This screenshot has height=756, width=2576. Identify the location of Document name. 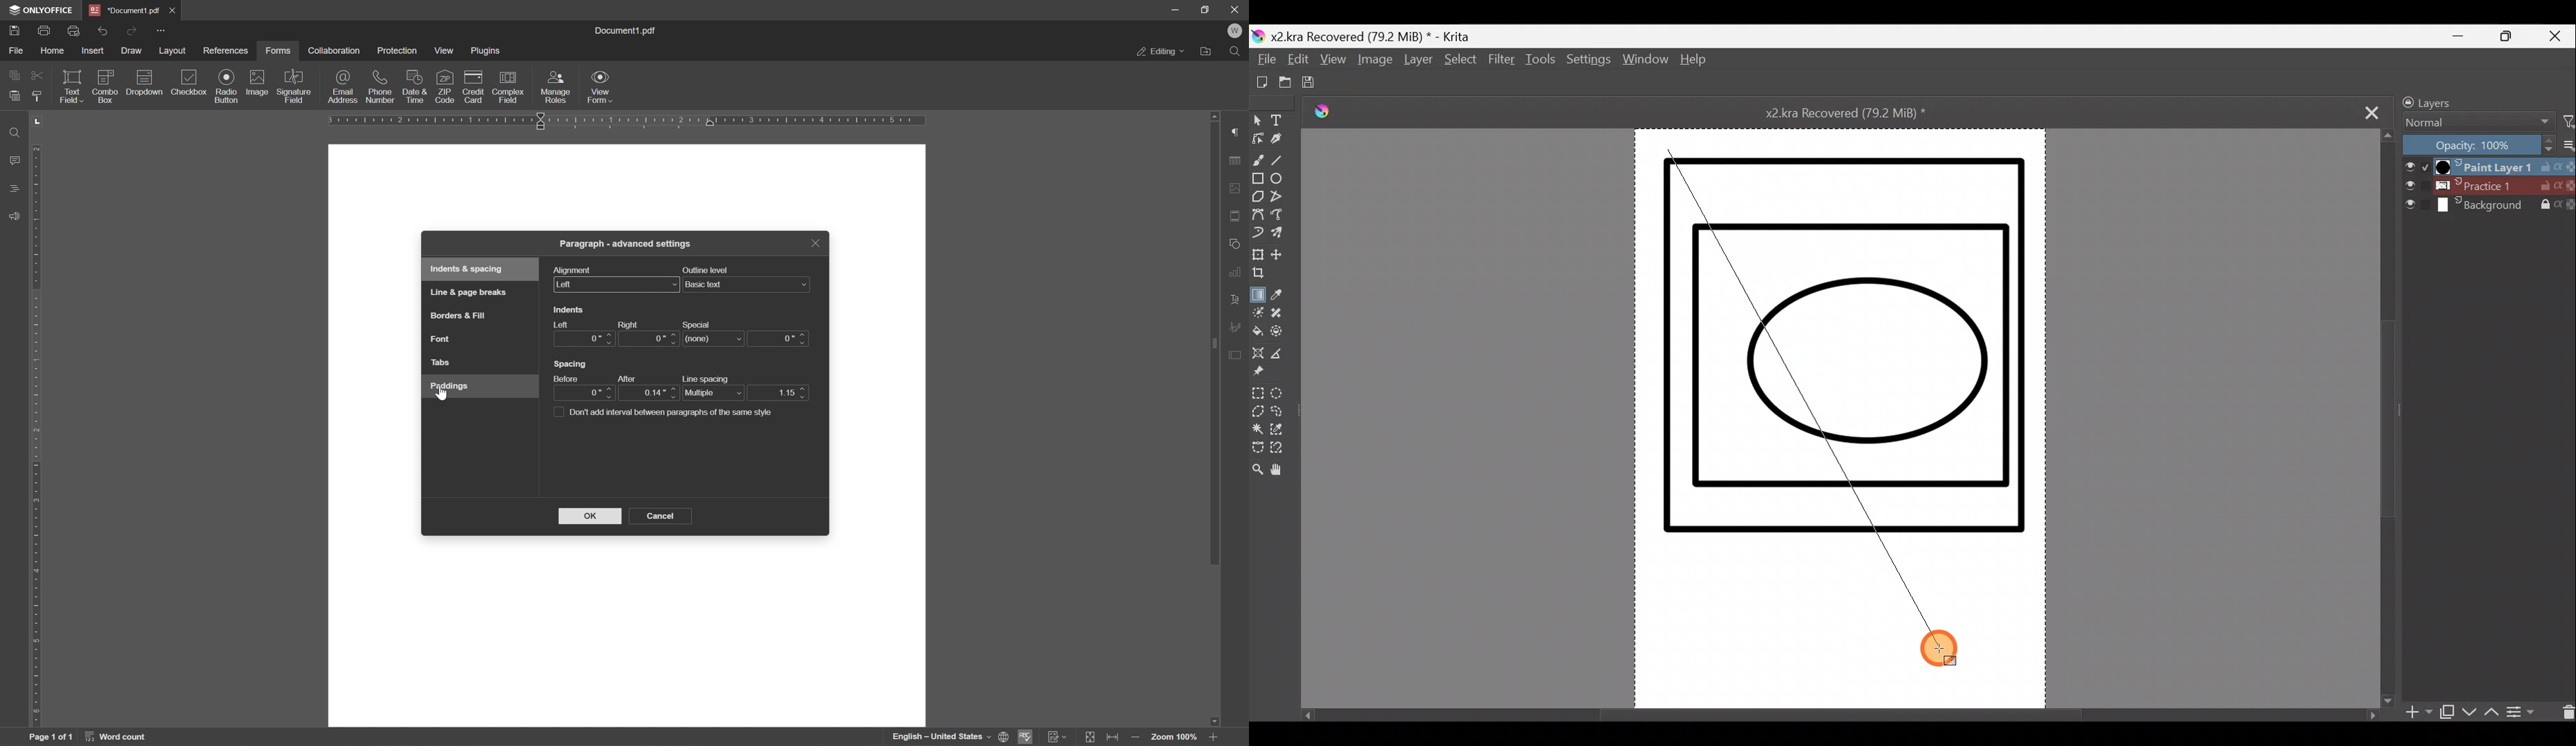
(1369, 36).